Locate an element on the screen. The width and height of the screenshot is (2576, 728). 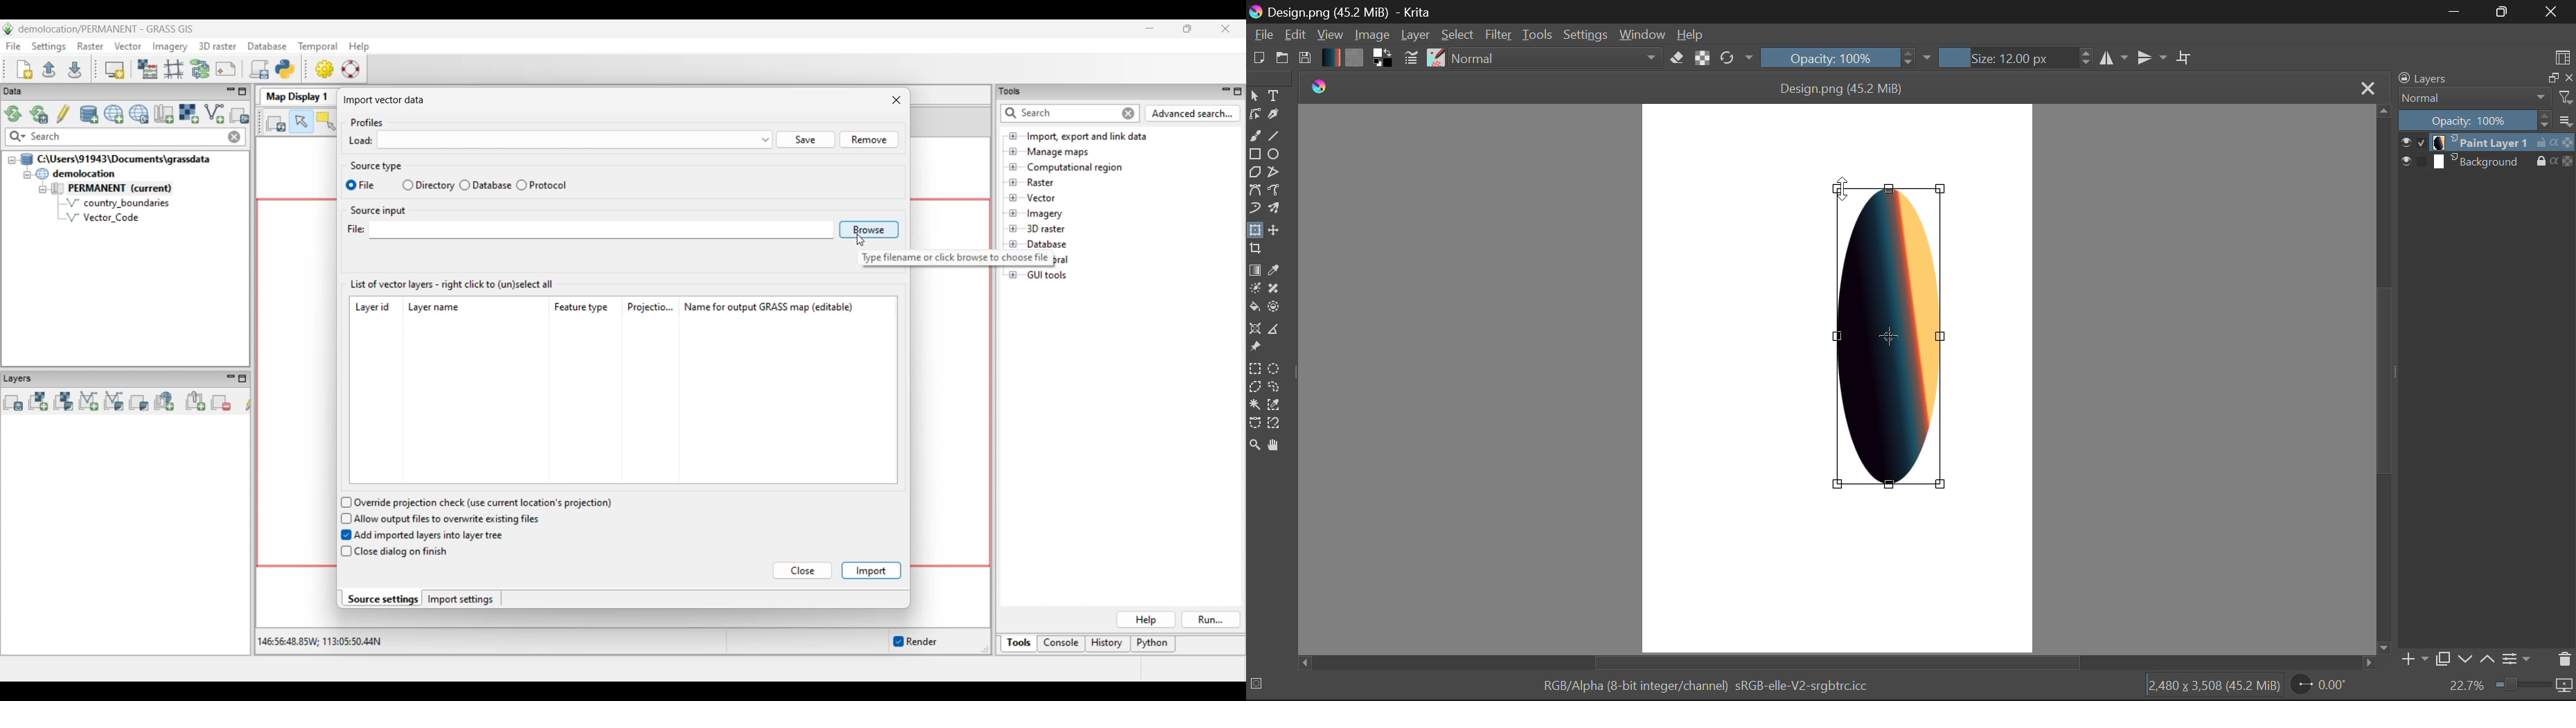
Zoom is located at coordinates (2510, 687).